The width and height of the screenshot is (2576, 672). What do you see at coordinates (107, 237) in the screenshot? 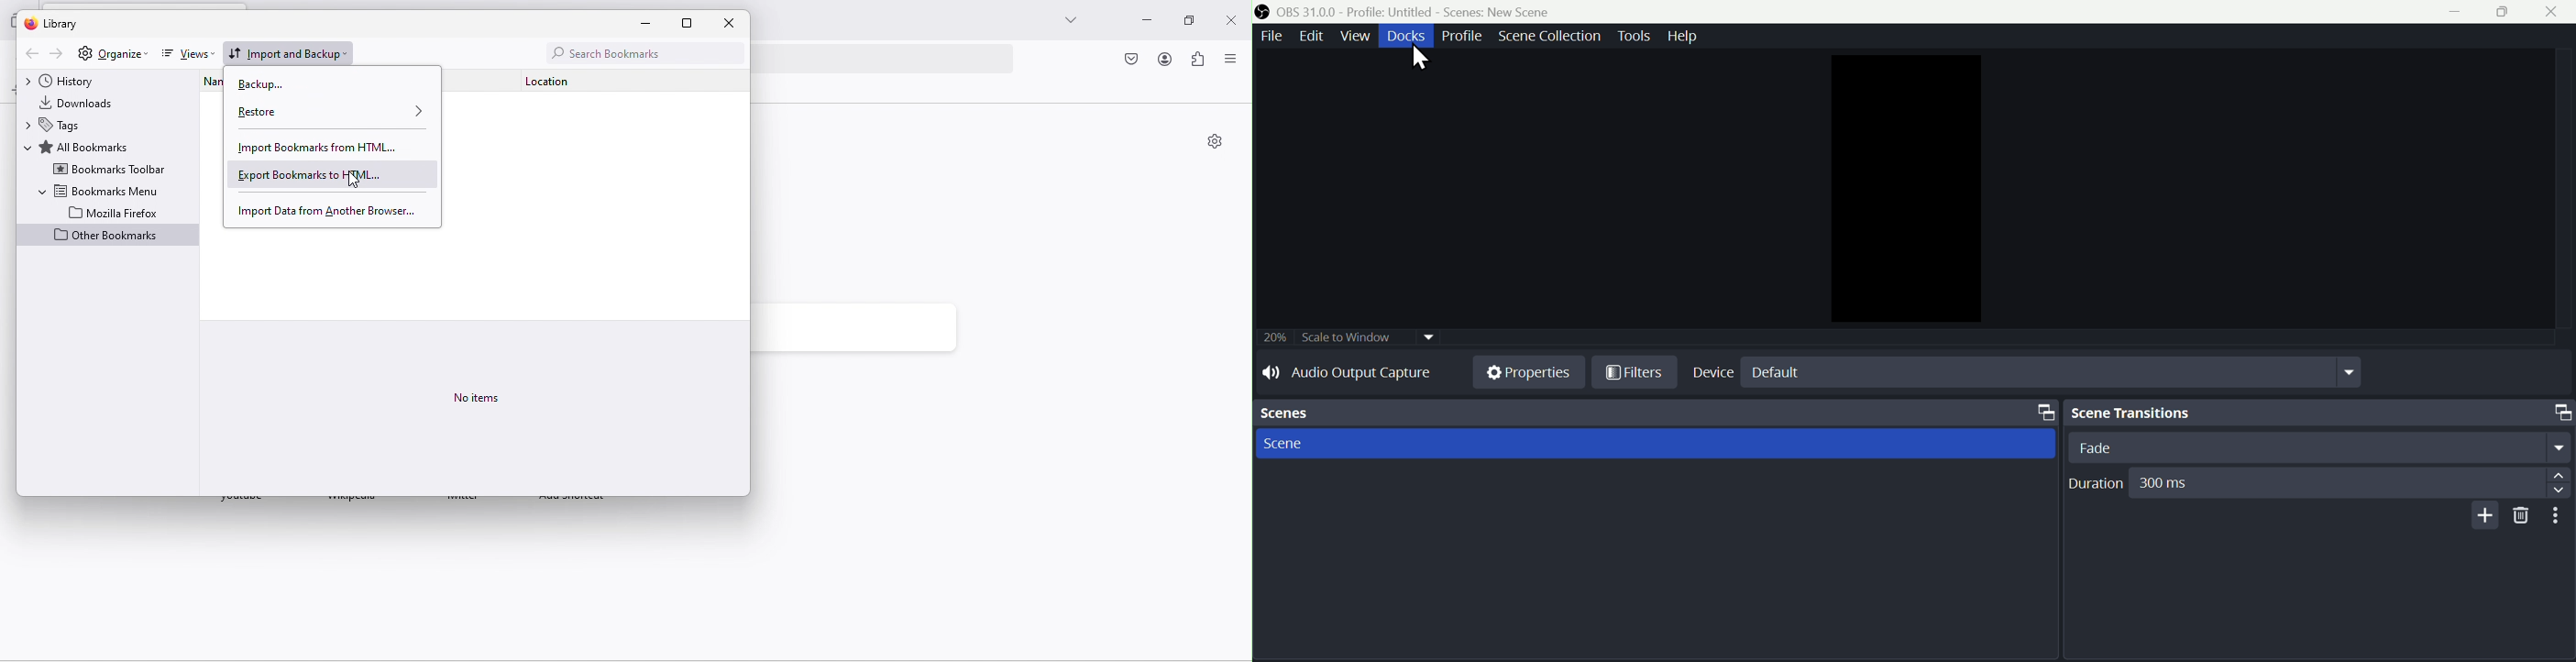
I see `other bookmarks` at bounding box center [107, 237].